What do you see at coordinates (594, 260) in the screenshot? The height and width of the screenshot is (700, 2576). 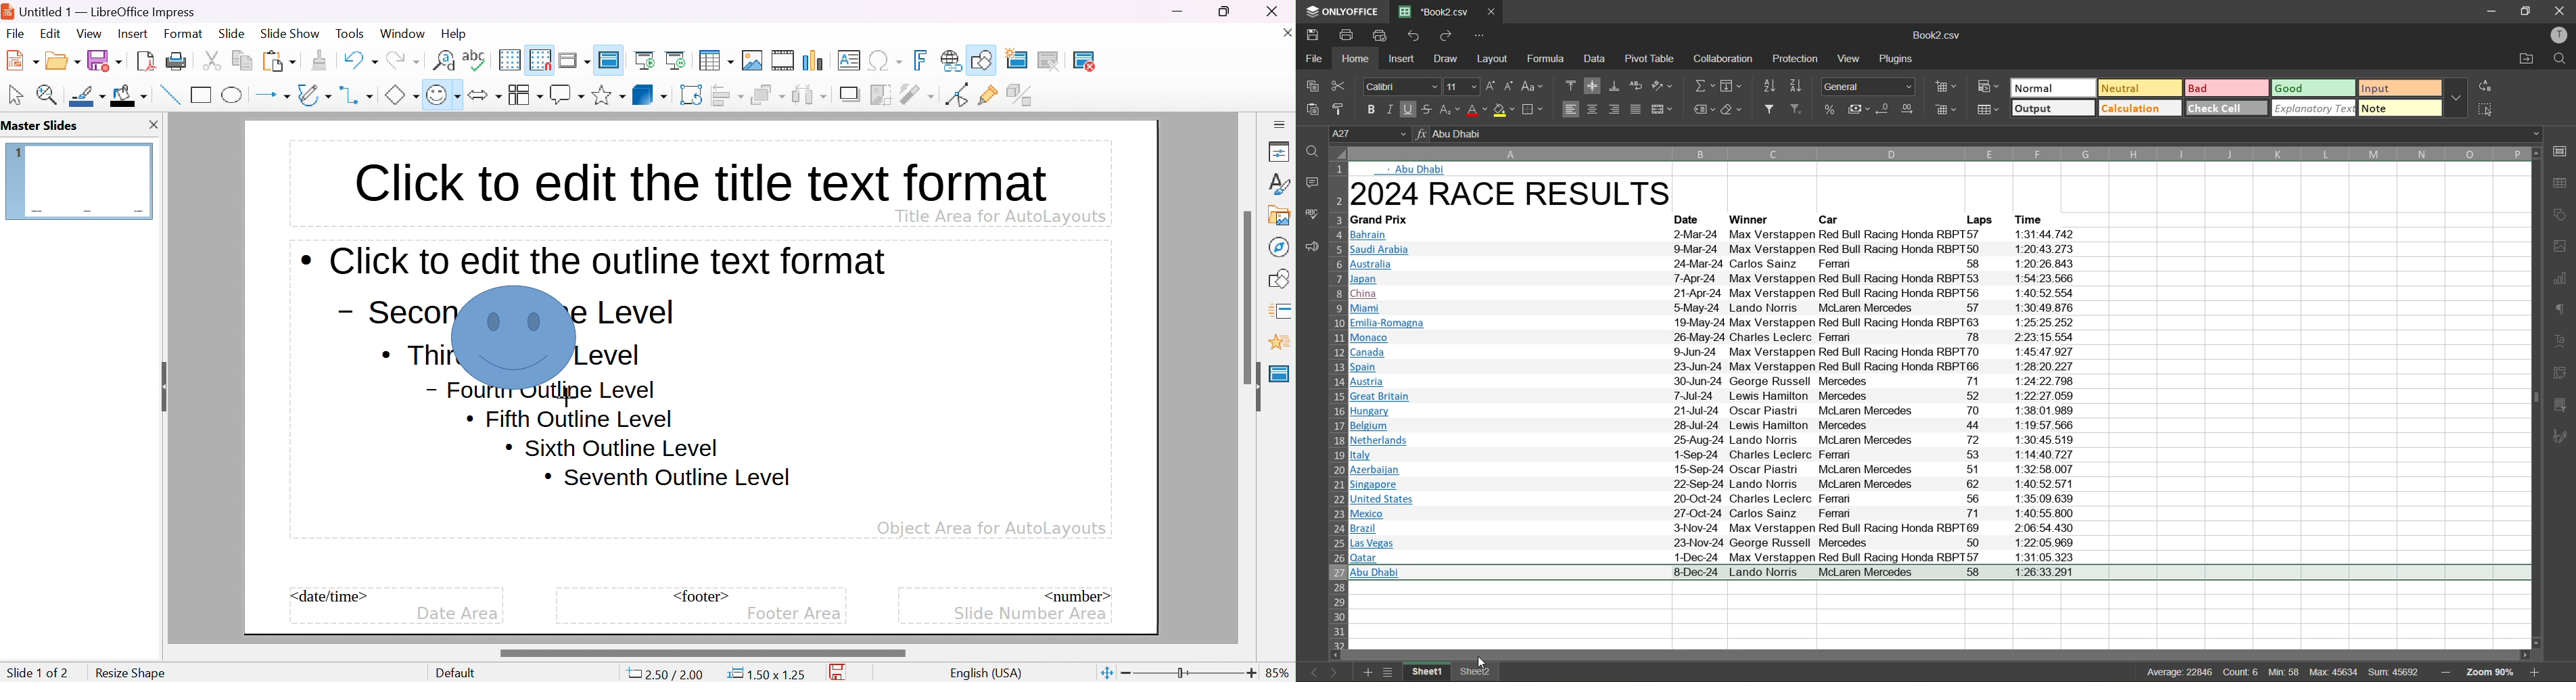 I see `click to edit the outline text format` at bounding box center [594, 260].